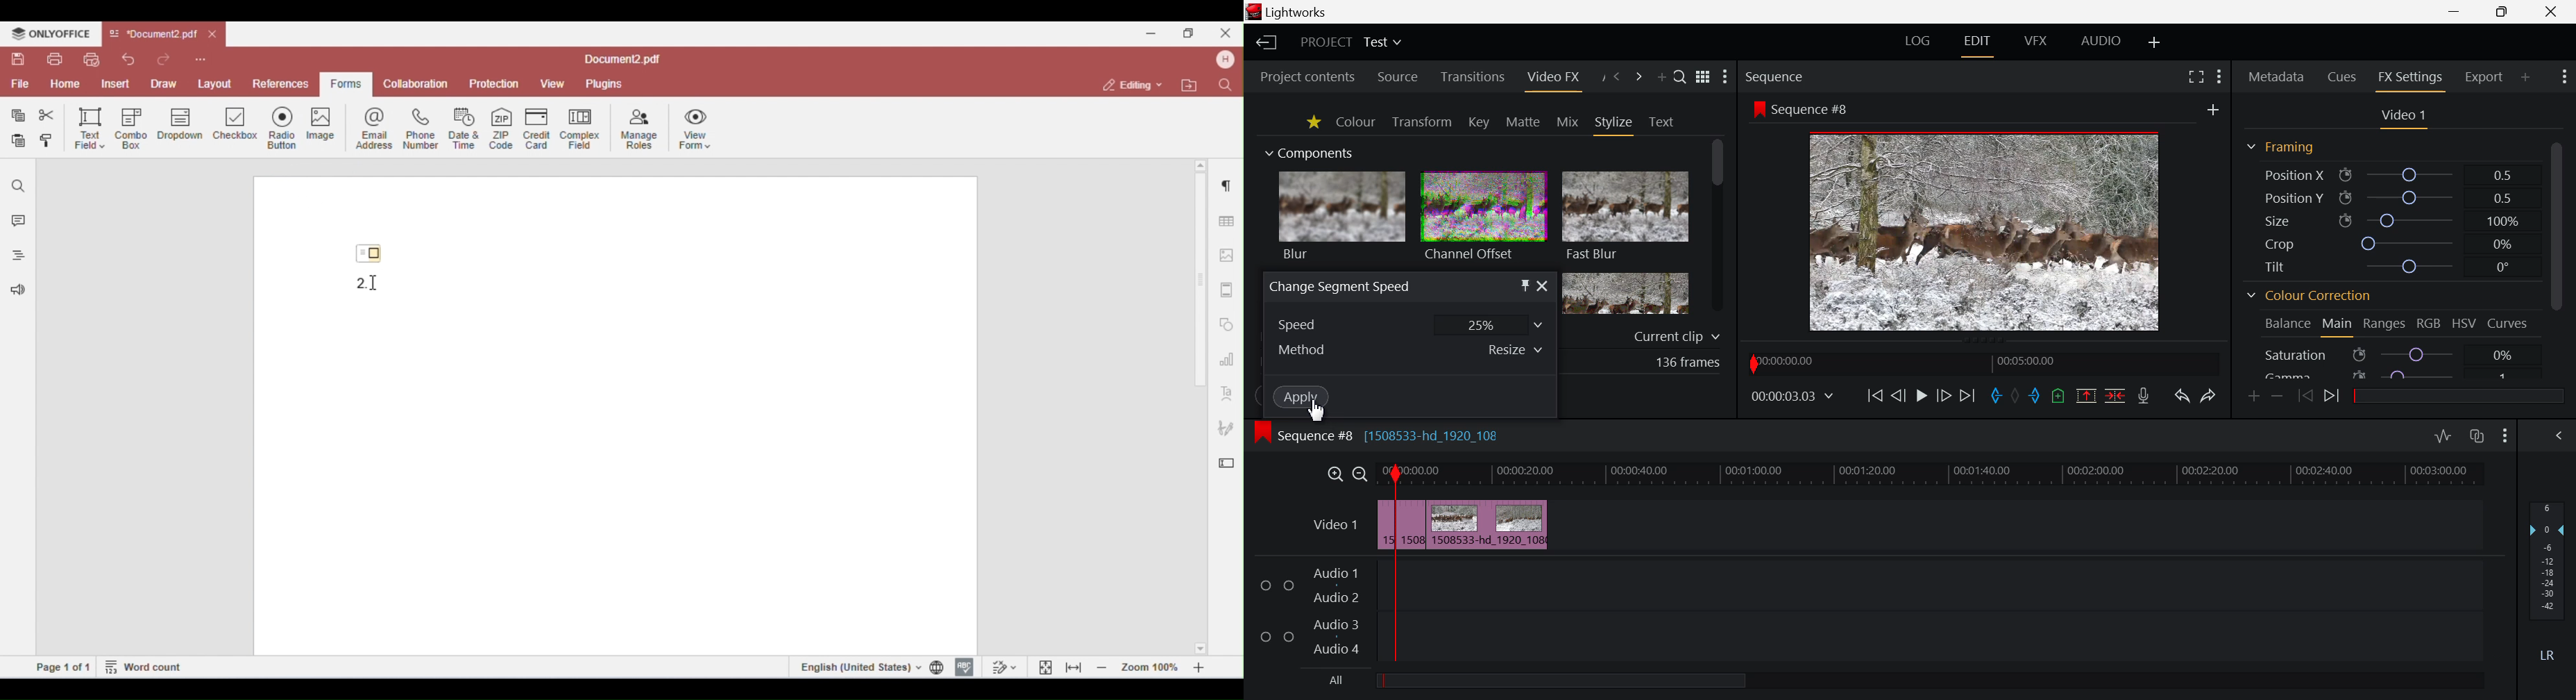  Describe the element at coordinates (1568, 122) in the screenshot. I see `Mix` at that location.